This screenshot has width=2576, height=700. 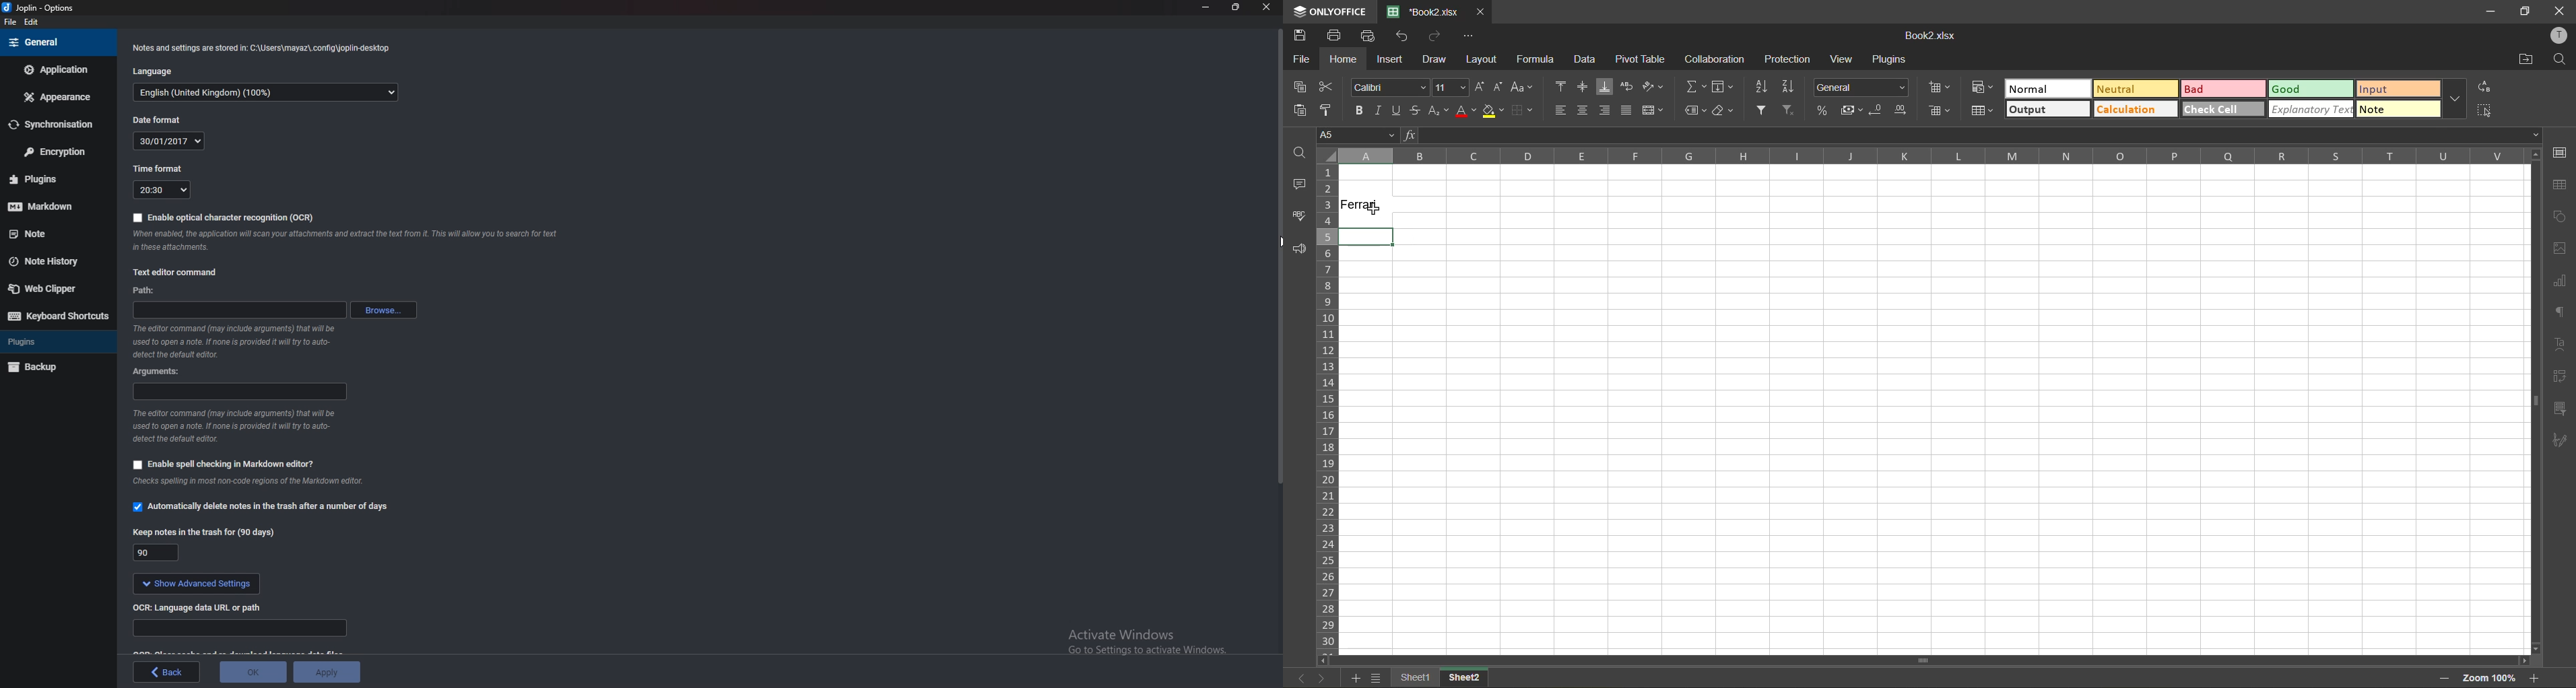 What do you see at coordinates (1434, 35) in the screenshot?
I see `redo` at bounding box center [1434, 35].